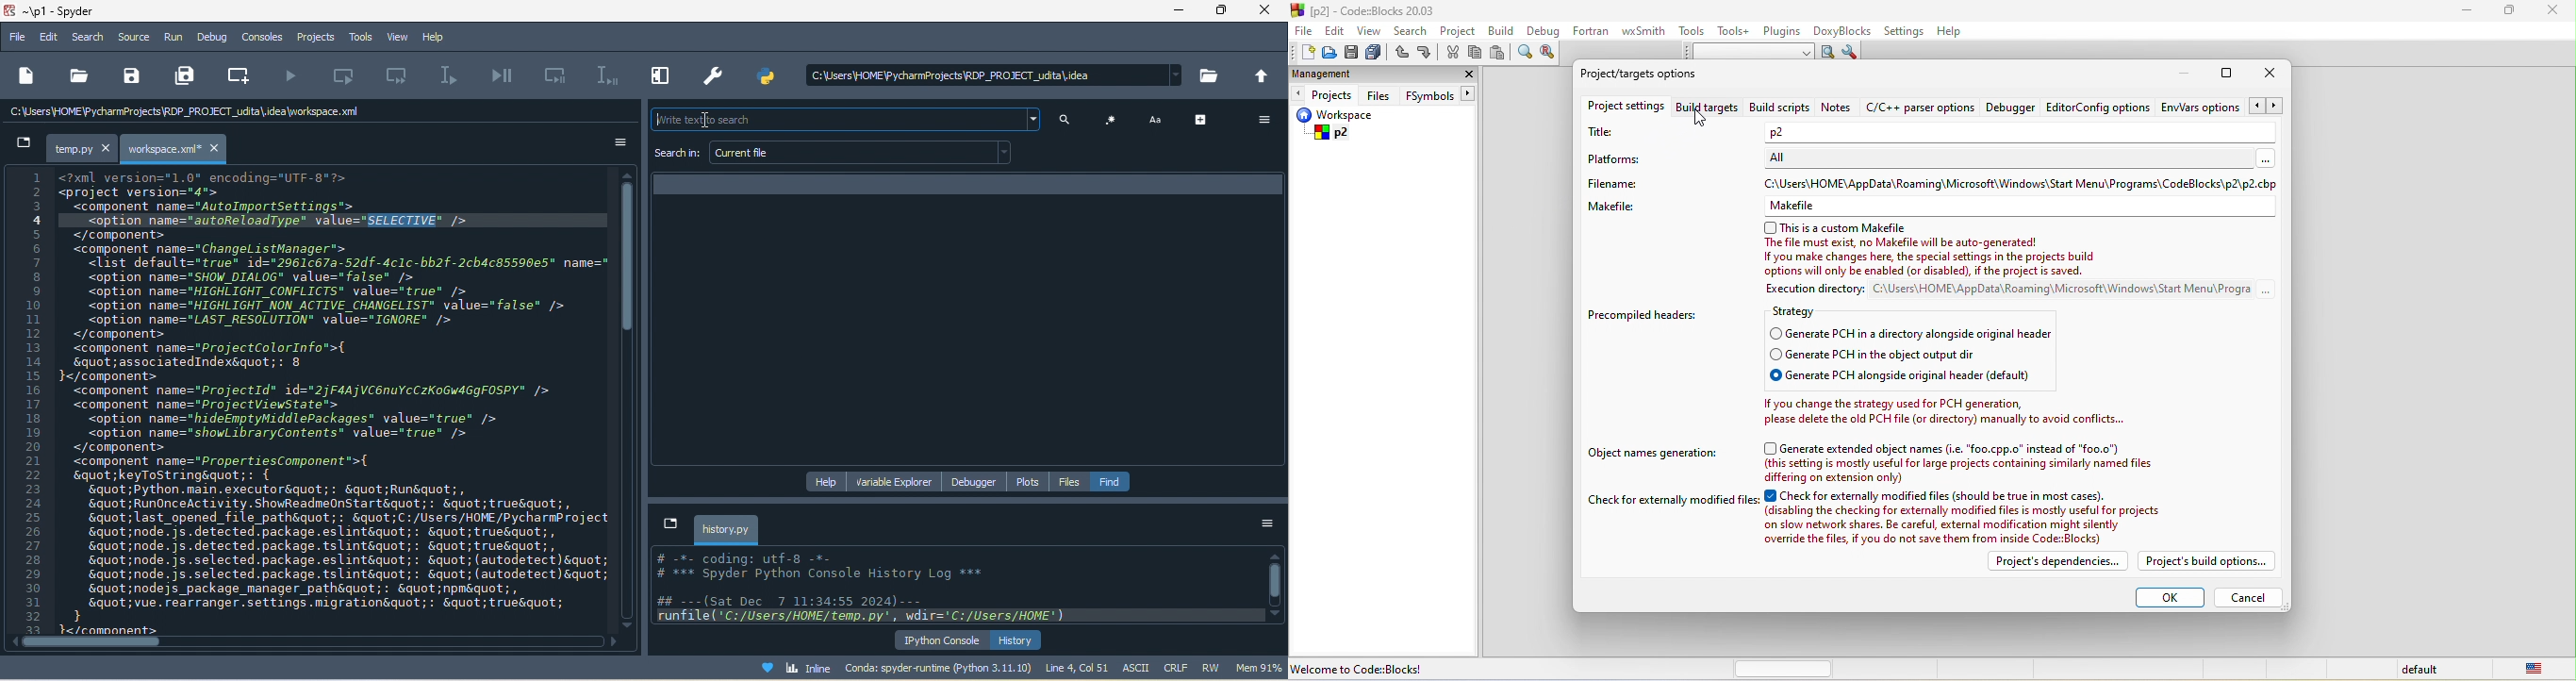 This screenshot has width=2576, height=700. Describe the element at coordinates (1693, 33) in the screenshot. I see `tools` at that location.